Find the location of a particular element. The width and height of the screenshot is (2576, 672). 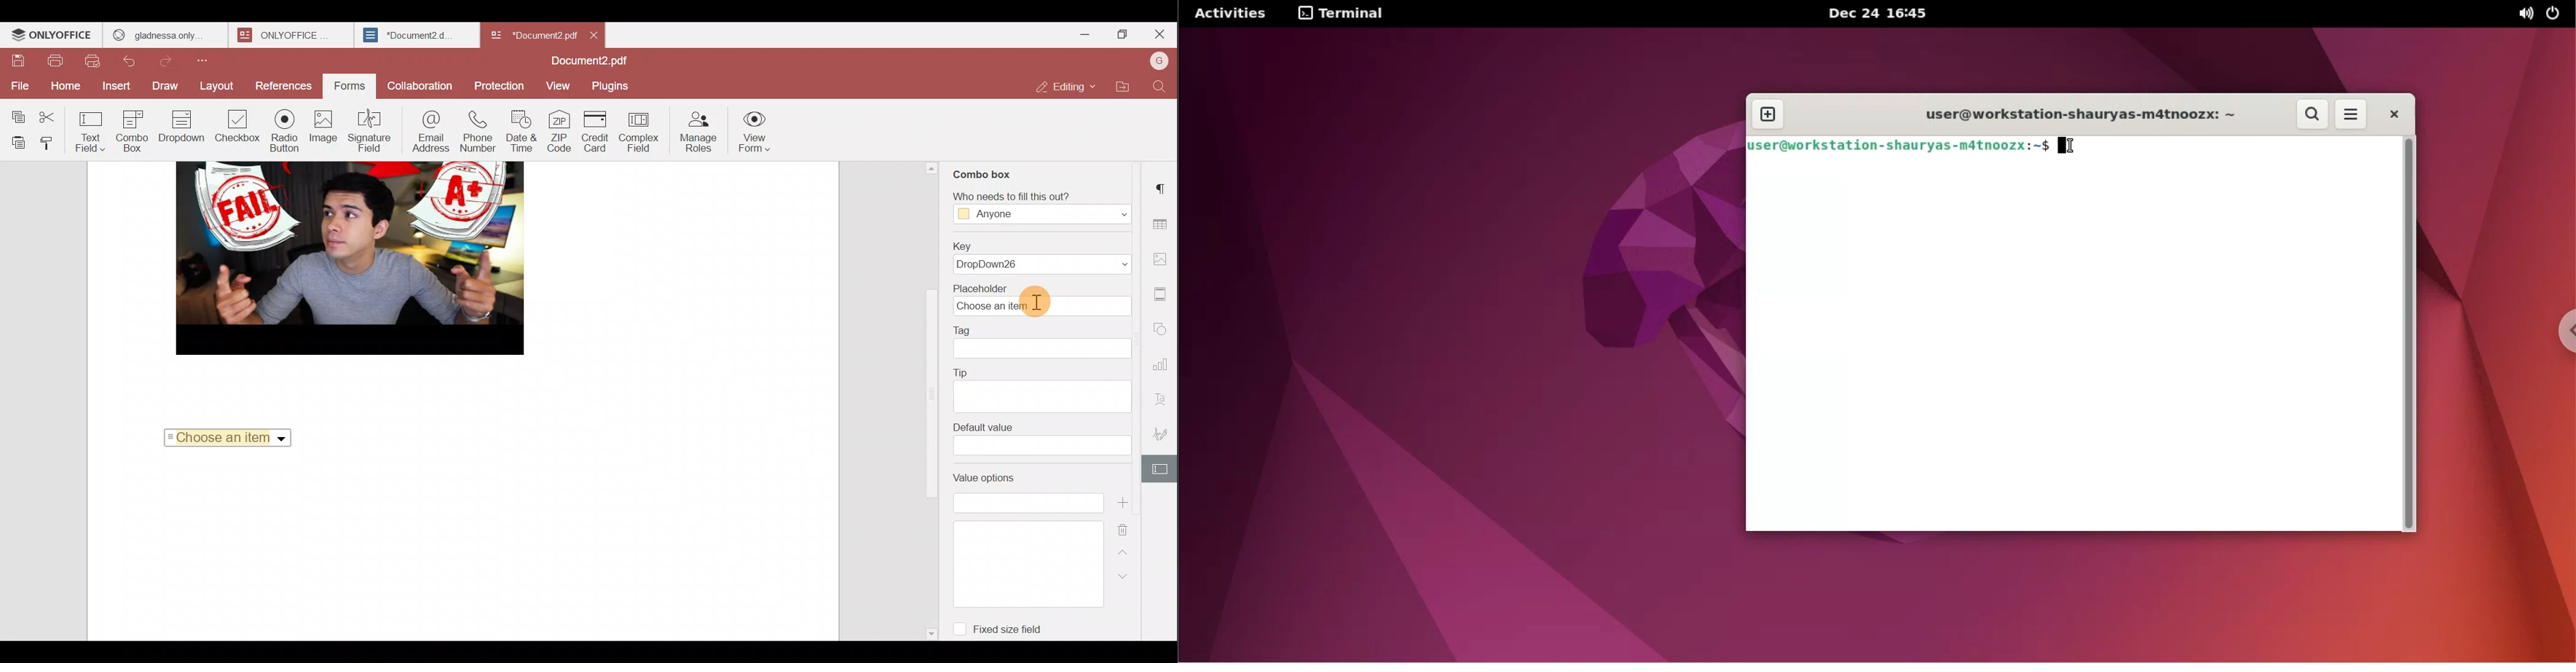

Editing mode is located at coordinates (1065, 88).